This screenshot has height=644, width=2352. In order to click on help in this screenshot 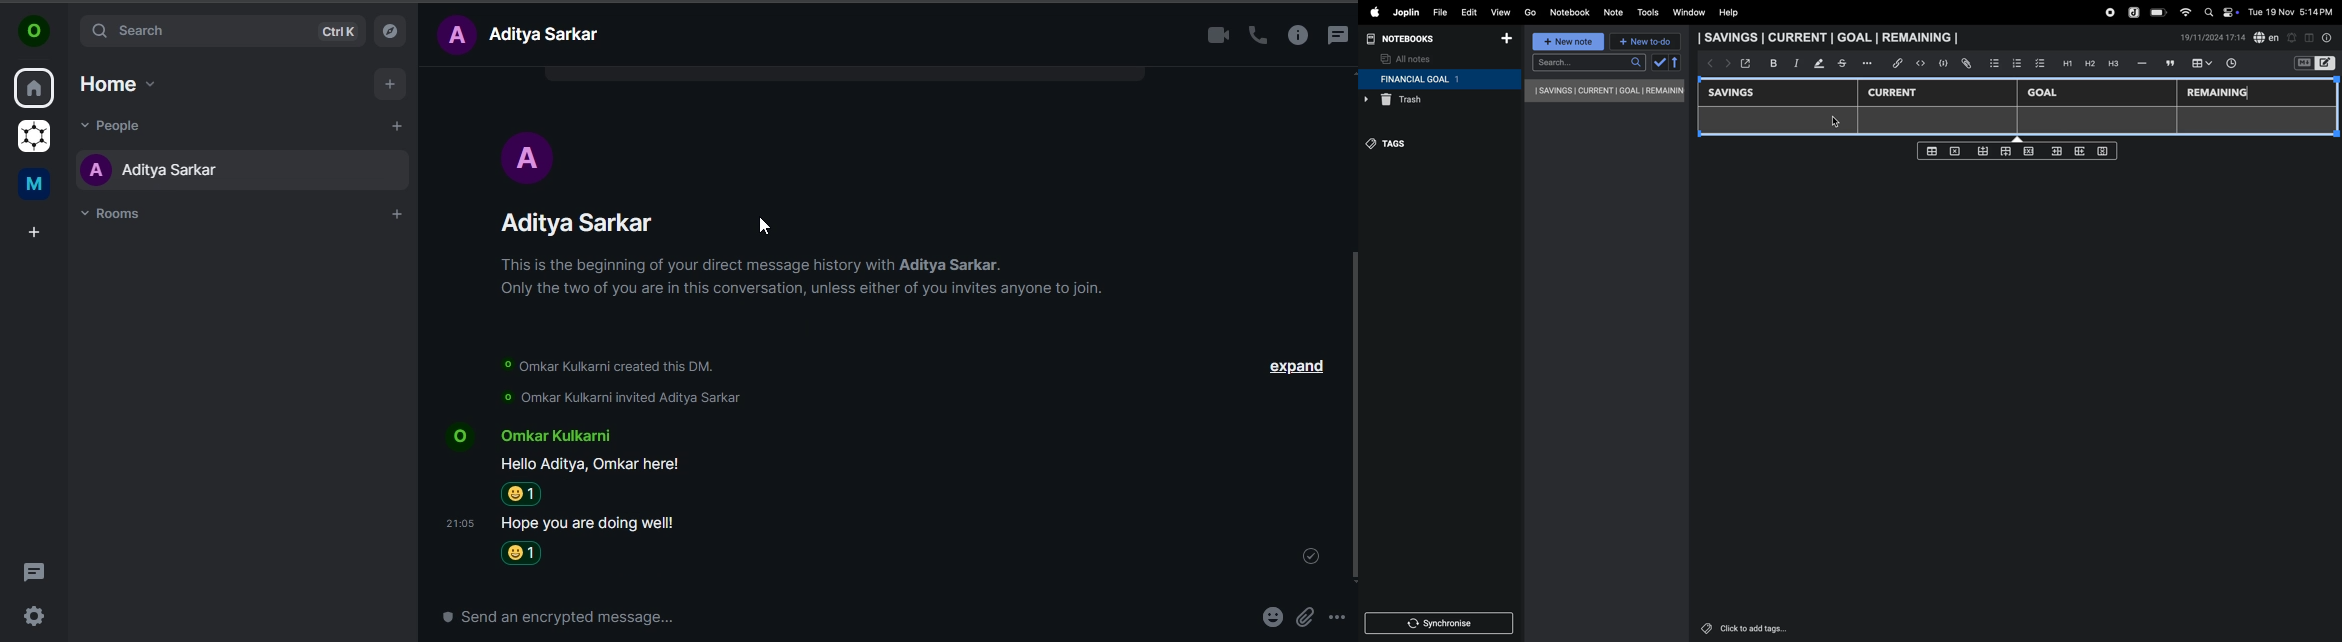, I will do `click(1735, 13)`.